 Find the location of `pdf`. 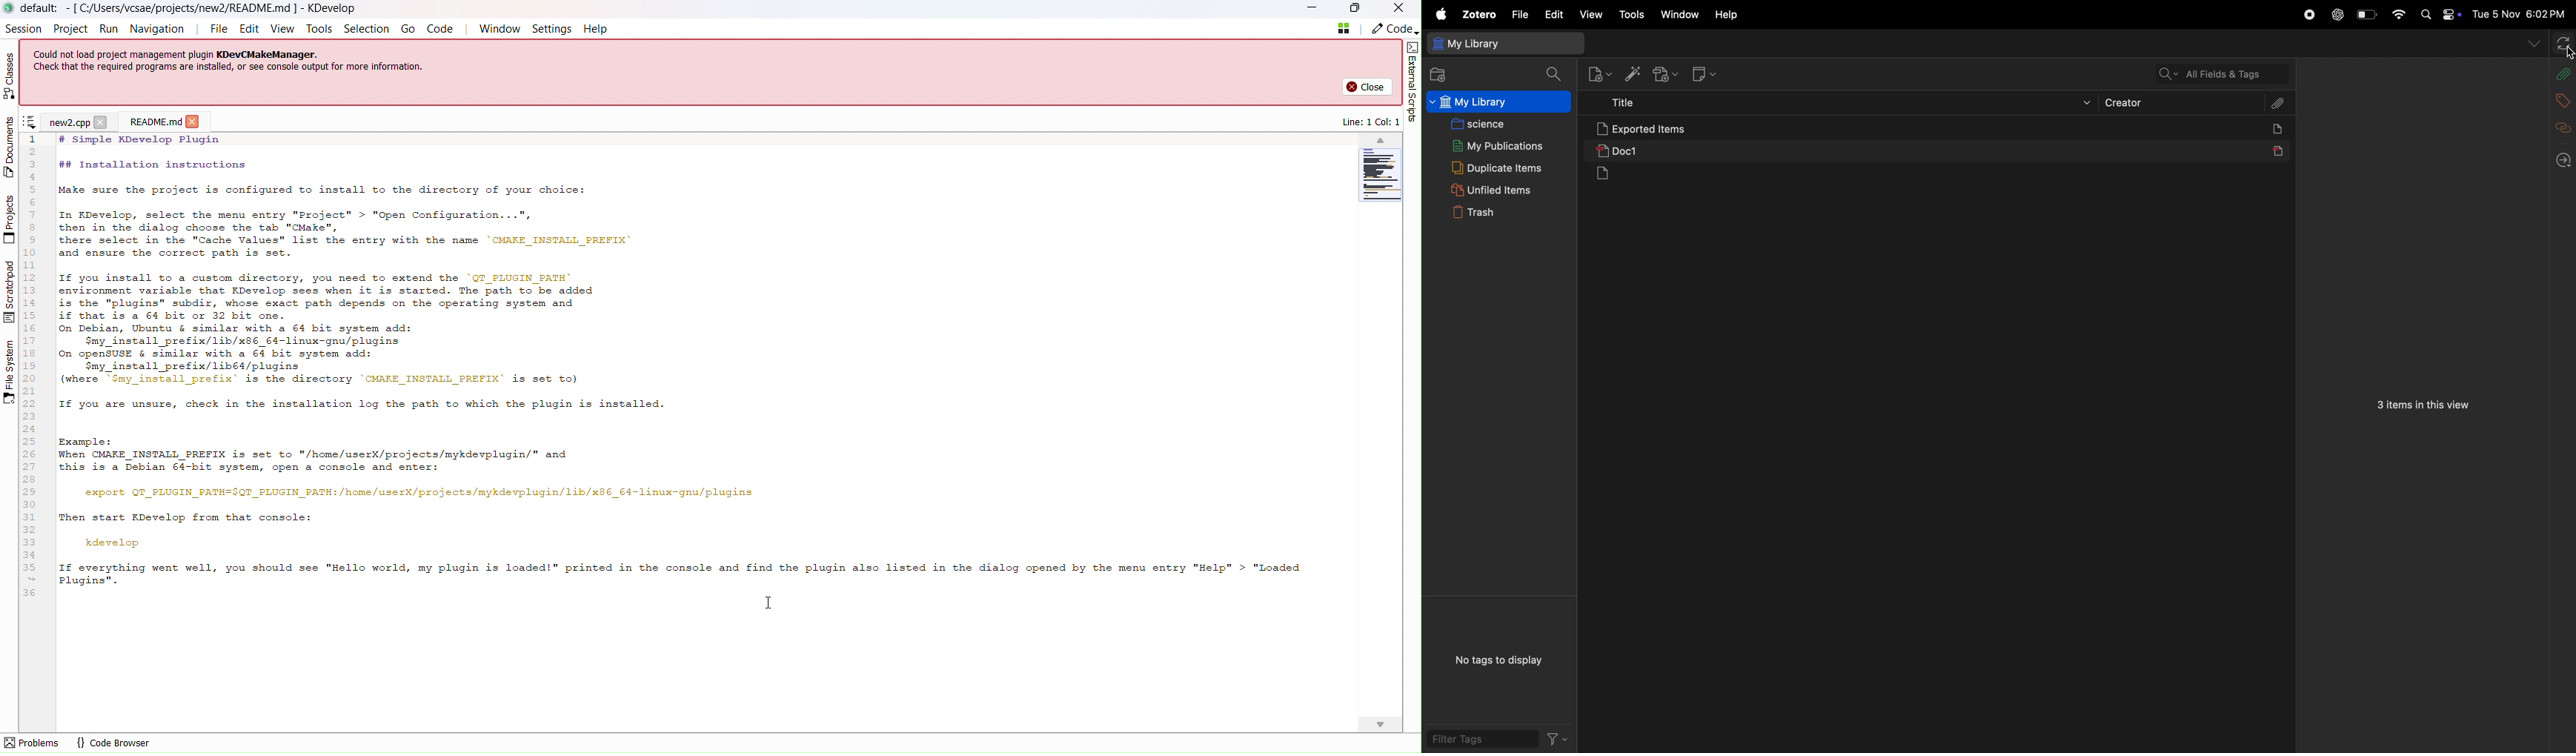

pdf is located at coordinates (2278, 149).